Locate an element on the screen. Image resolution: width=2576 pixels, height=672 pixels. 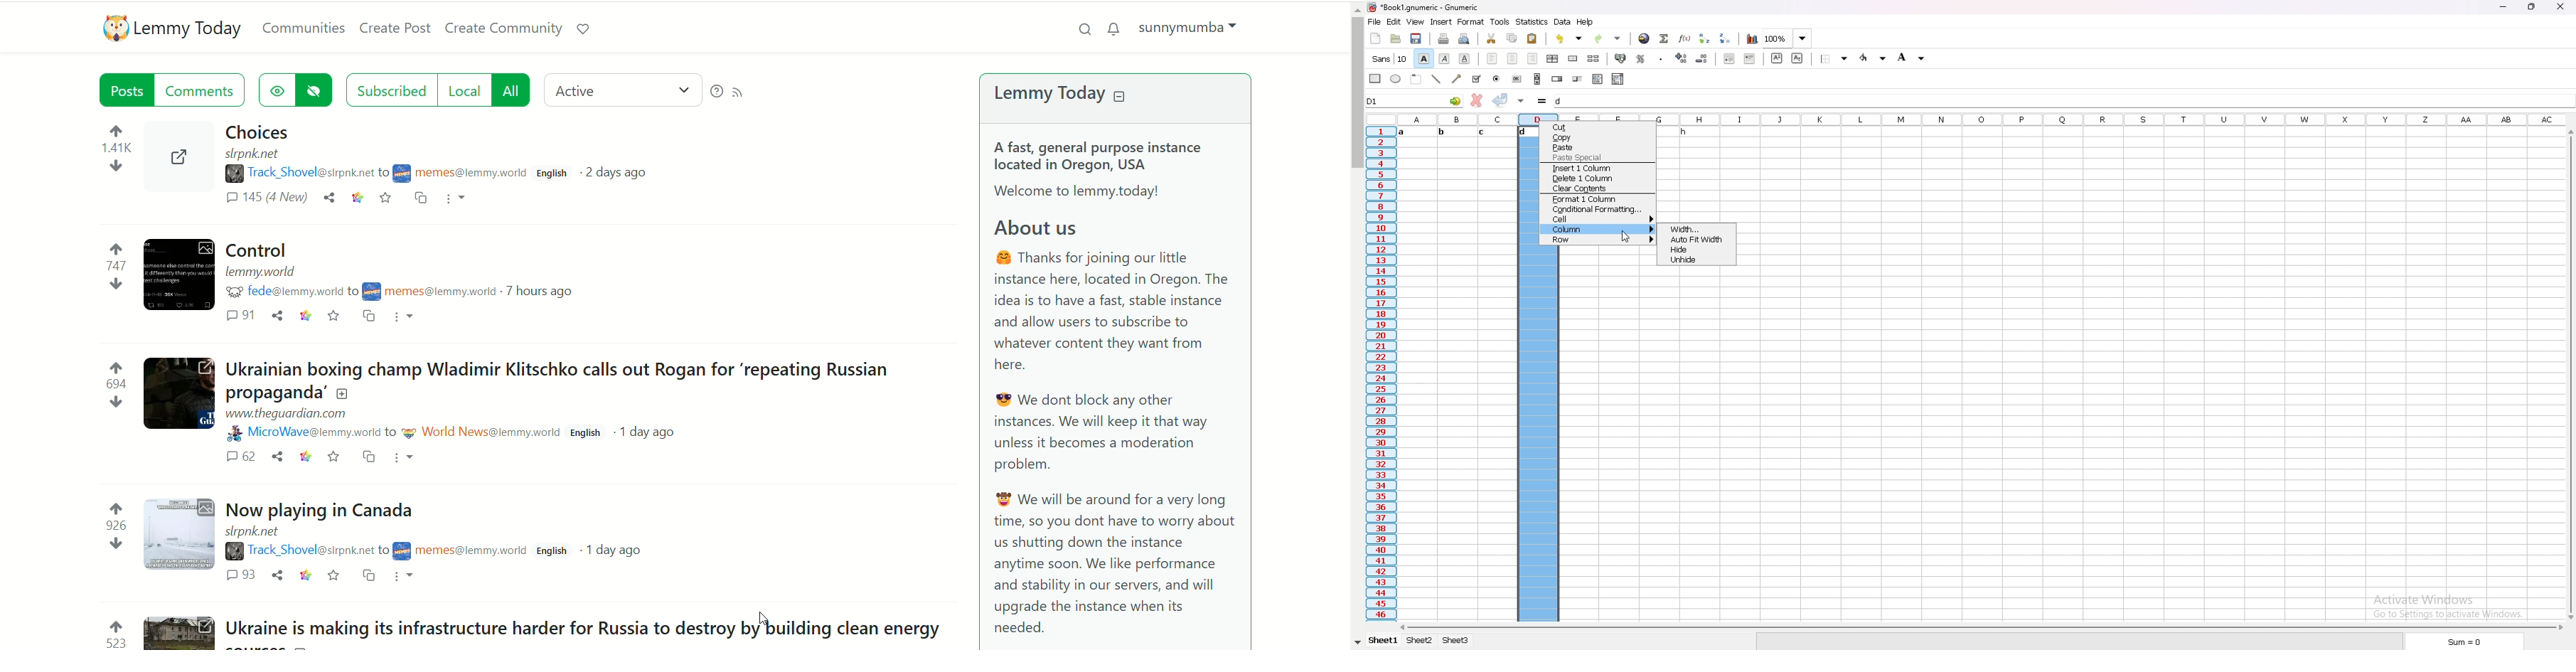
sum is located at coordinates (2476, 641).